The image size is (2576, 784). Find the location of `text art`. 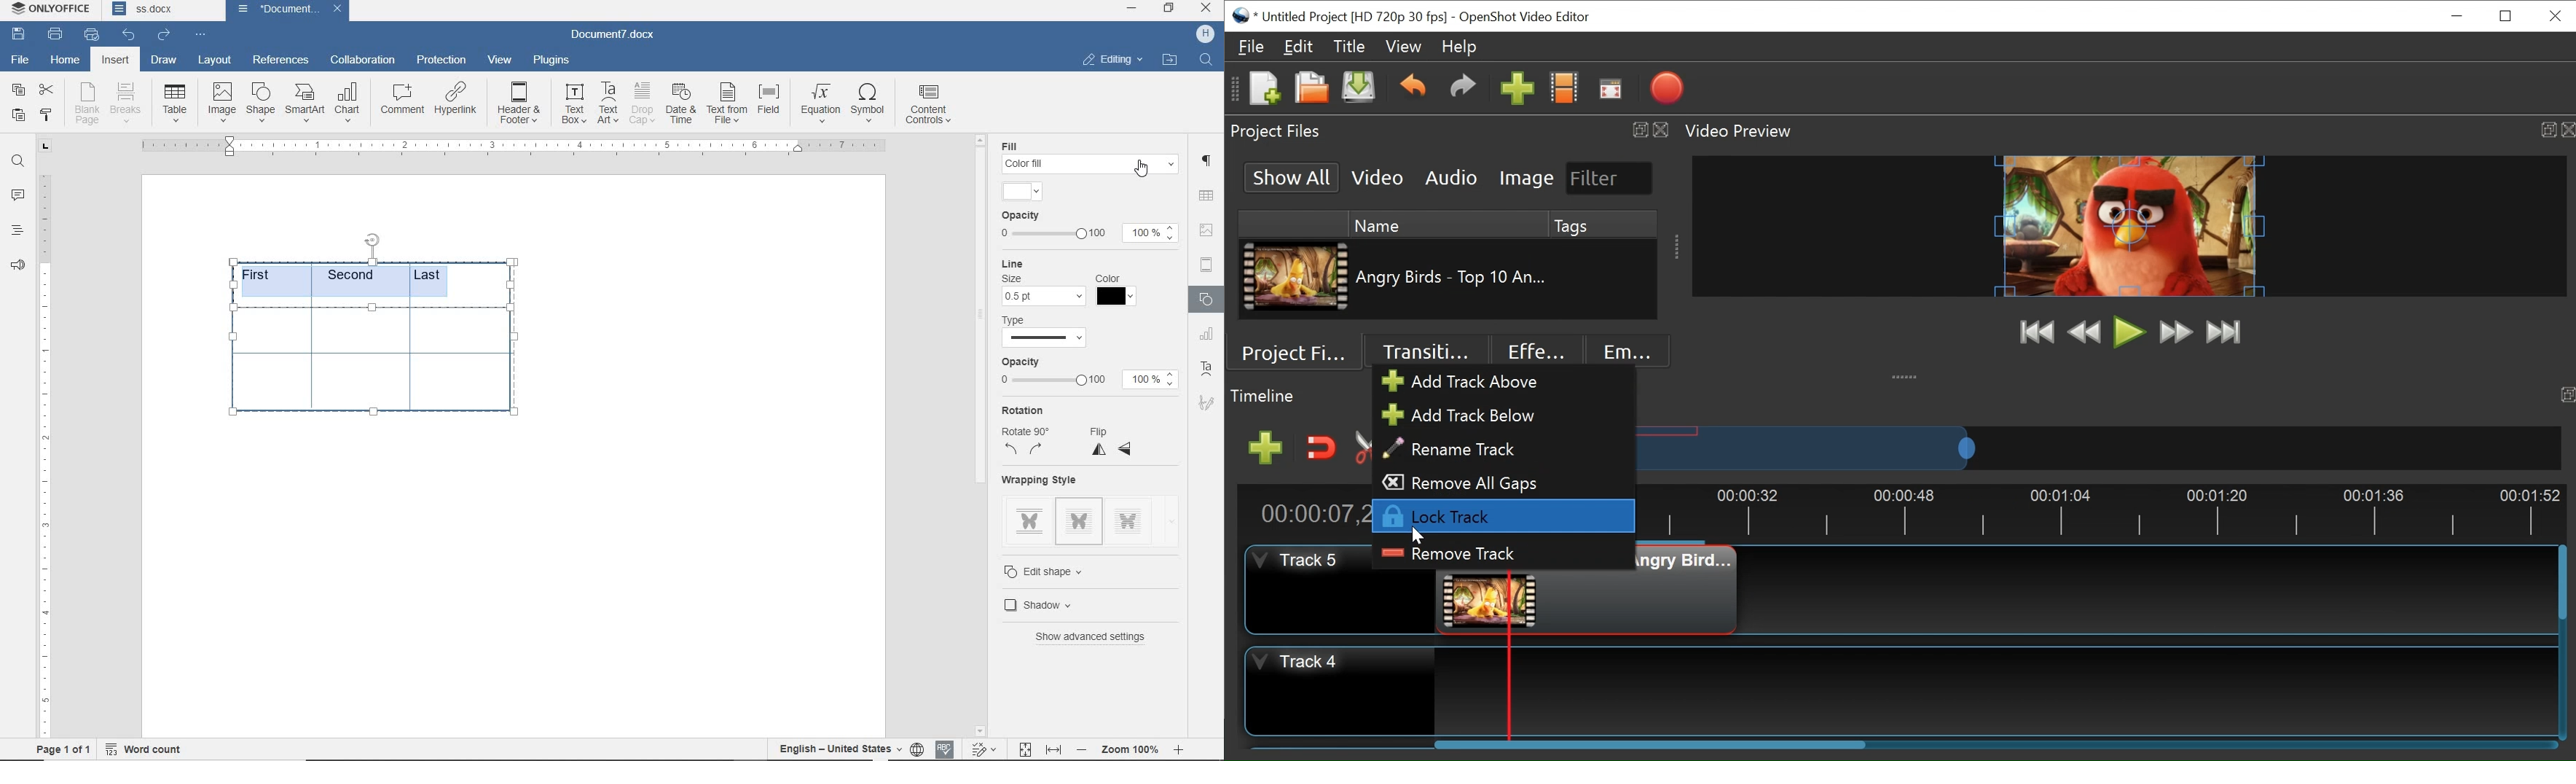

text art is located at coordinates (608, 103).